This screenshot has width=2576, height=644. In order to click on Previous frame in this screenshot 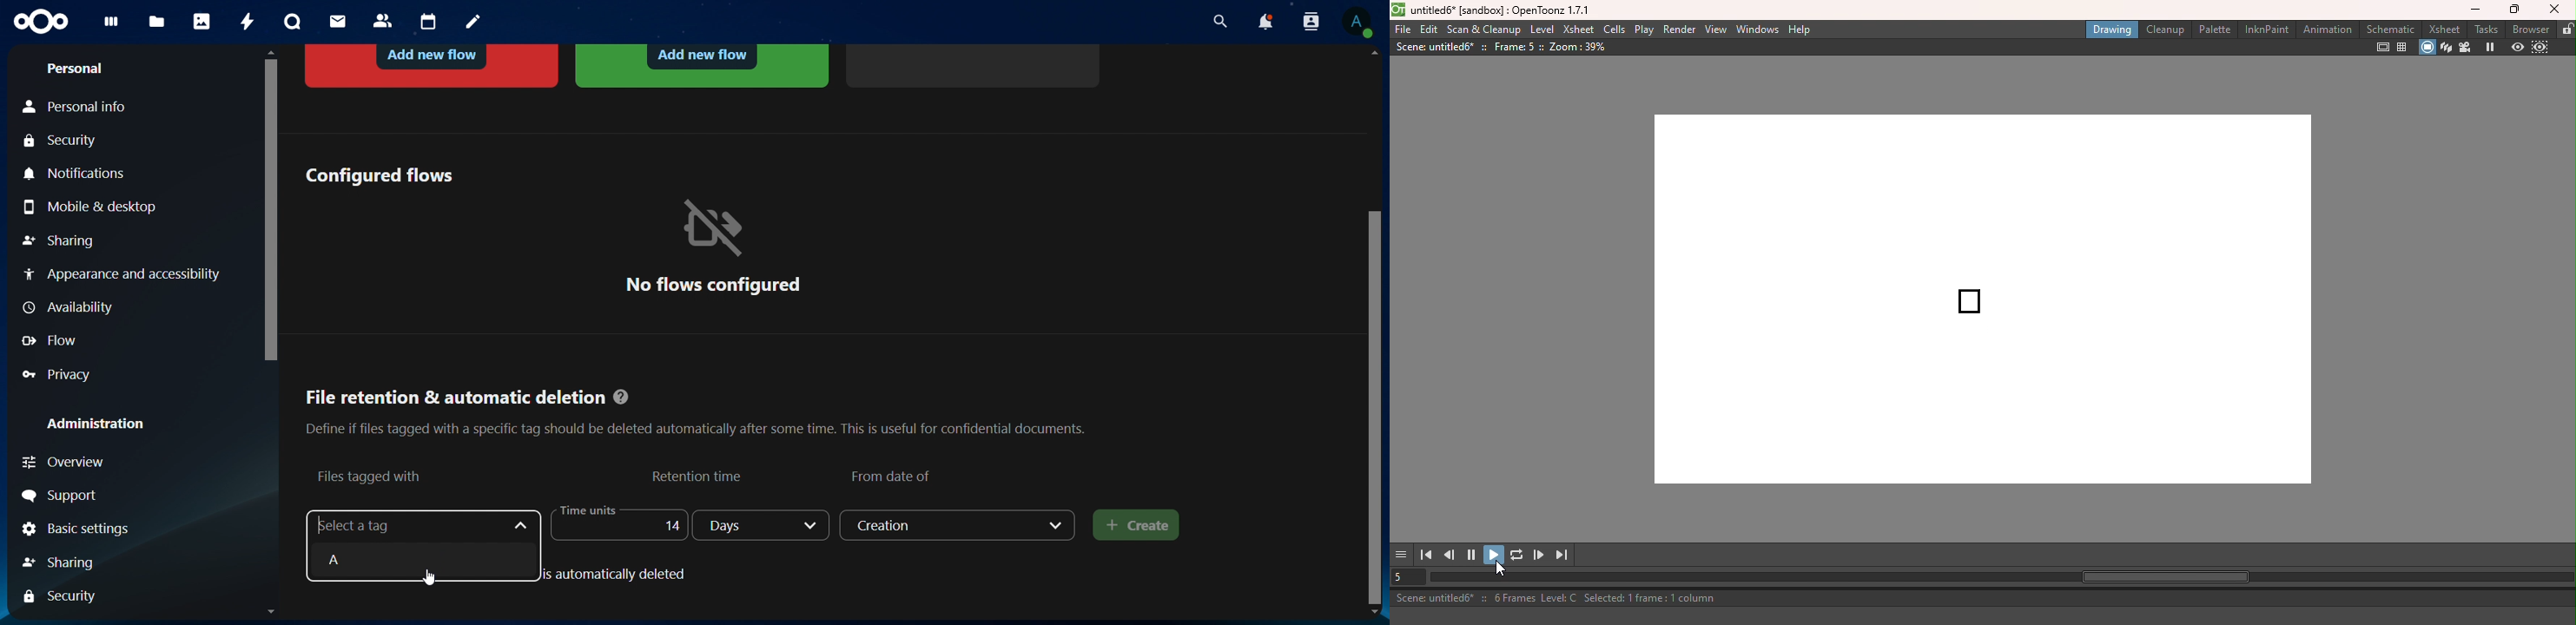, I will do `click(1450, 556)`.